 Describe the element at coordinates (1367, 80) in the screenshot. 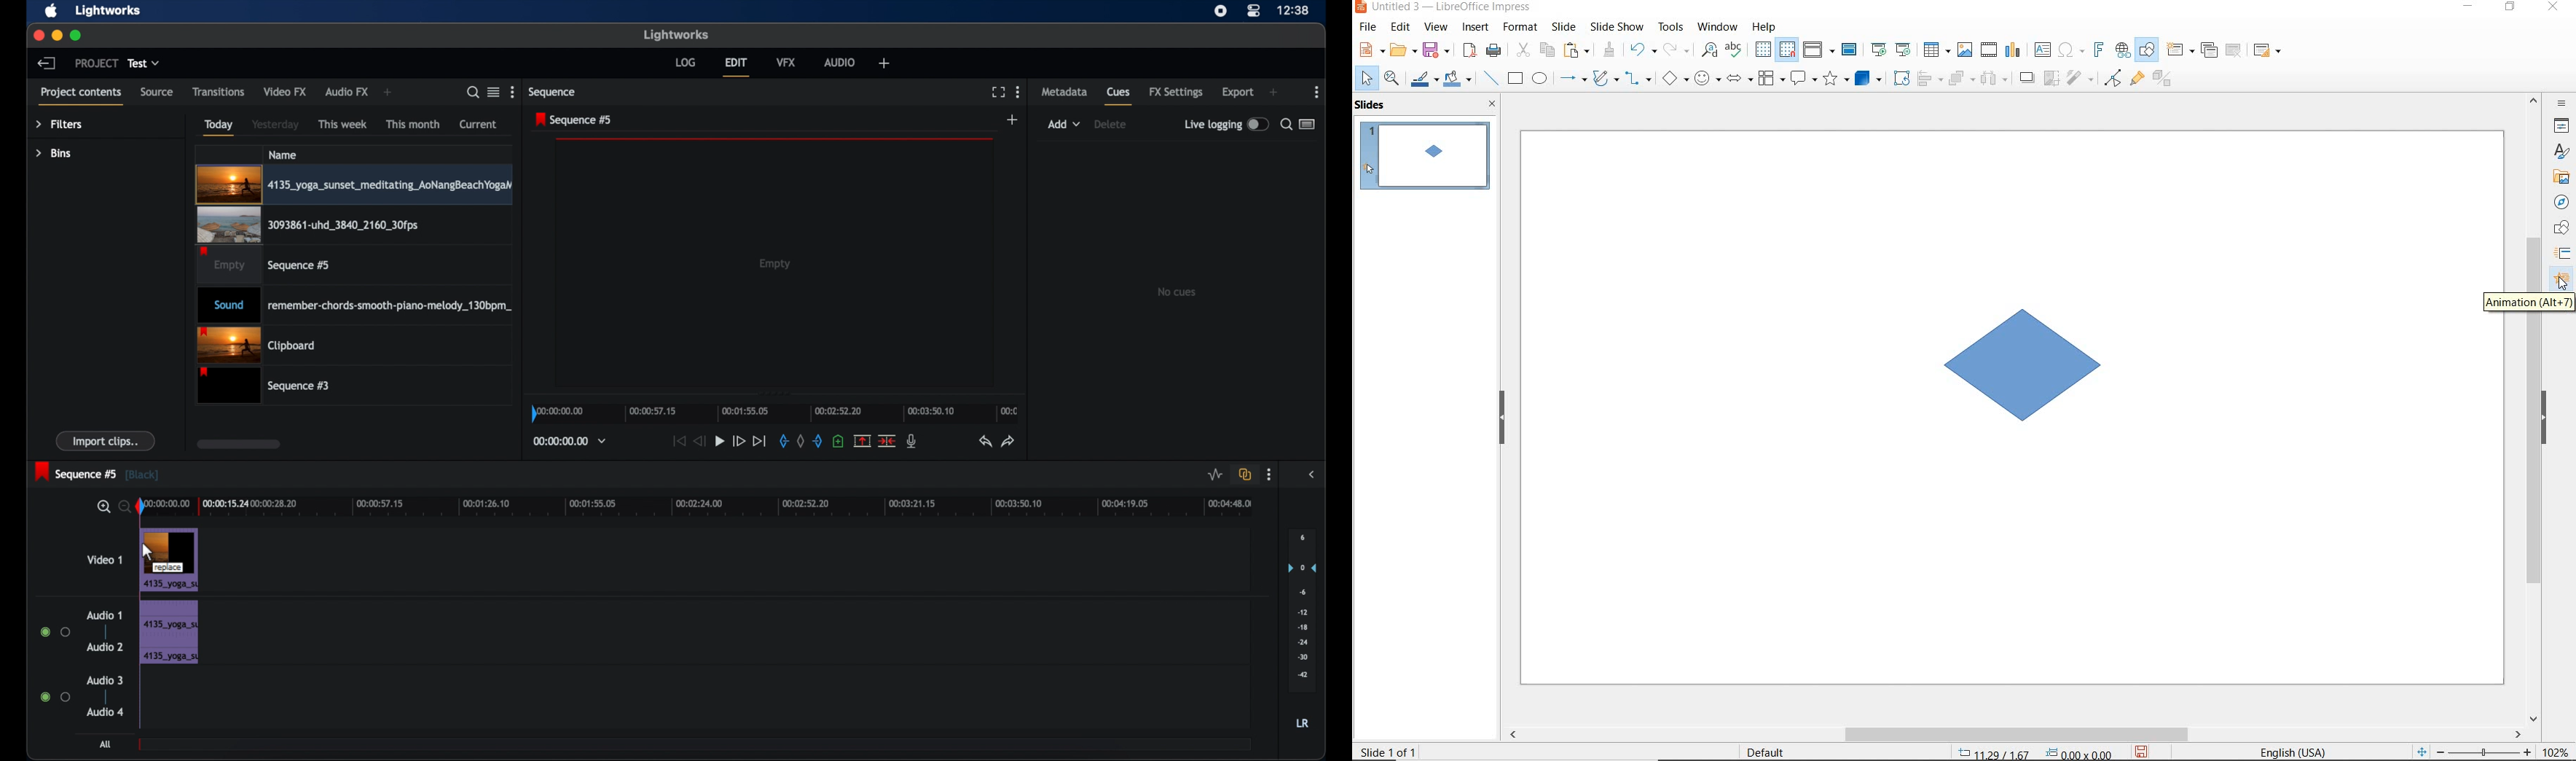

I see `select` at that location.